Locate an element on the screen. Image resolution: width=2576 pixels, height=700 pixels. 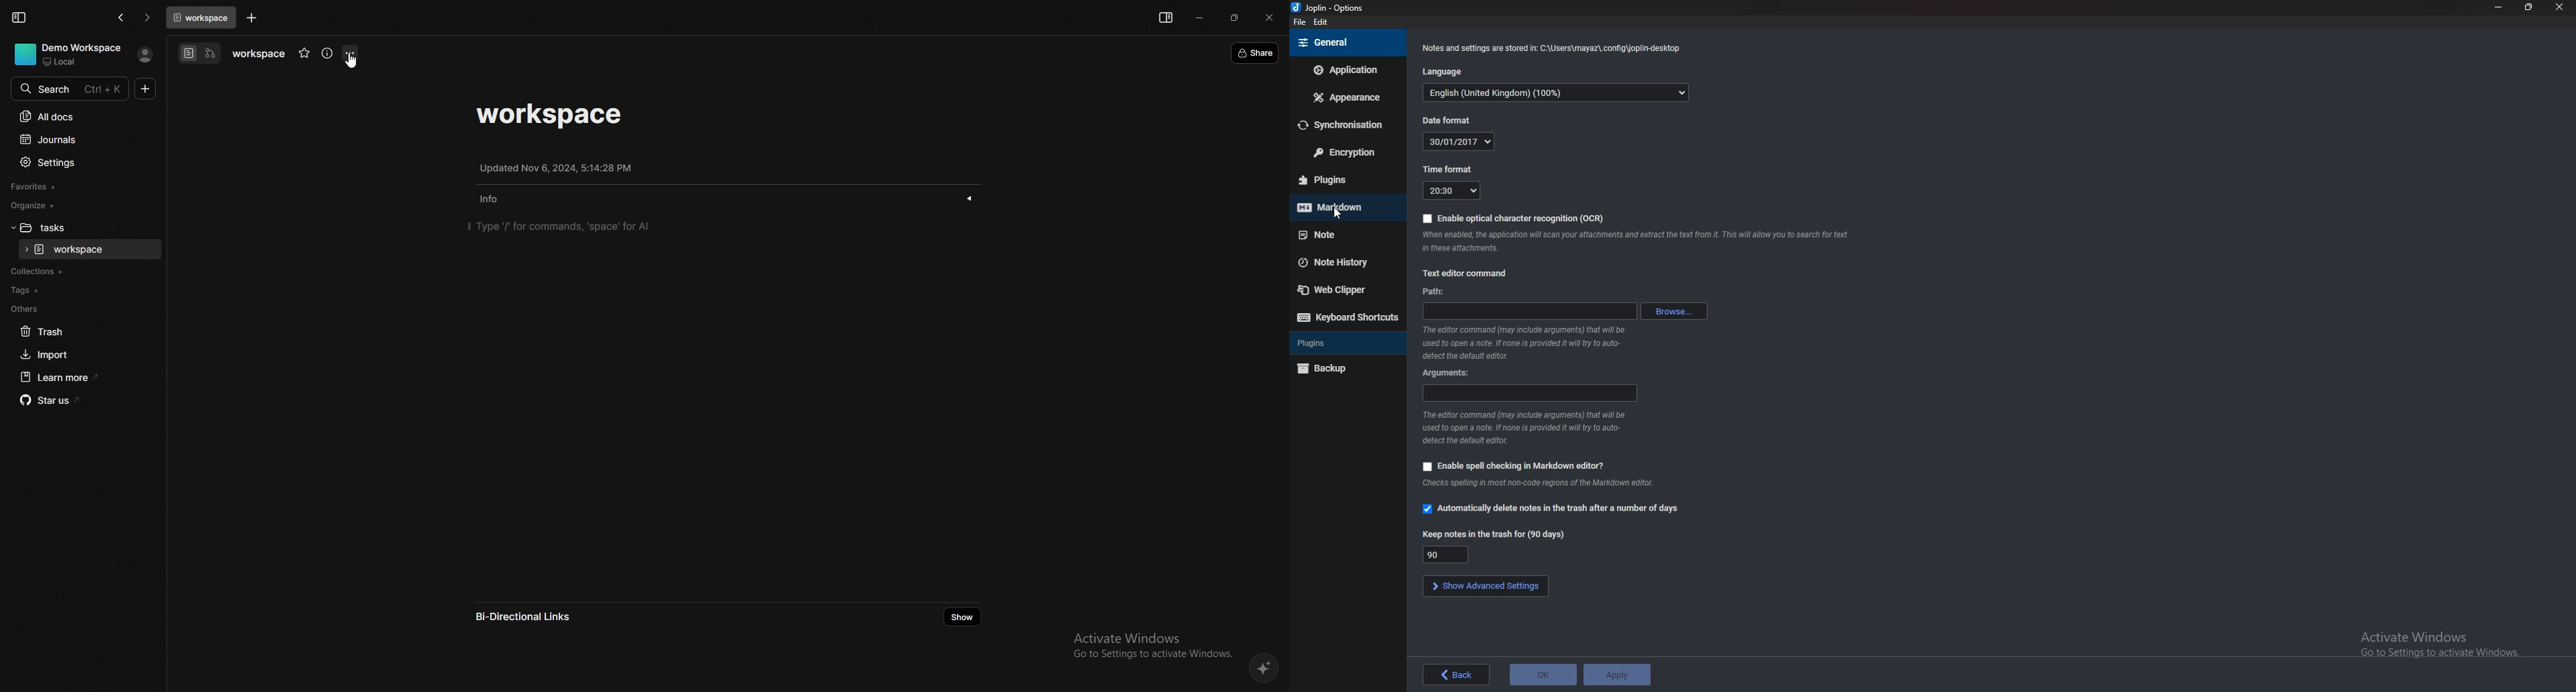
The editor command (may include arguments) that will be used to open a note. If none is provided it will ry to auto-detect the default editor. is located at coordinates (1526, 428).